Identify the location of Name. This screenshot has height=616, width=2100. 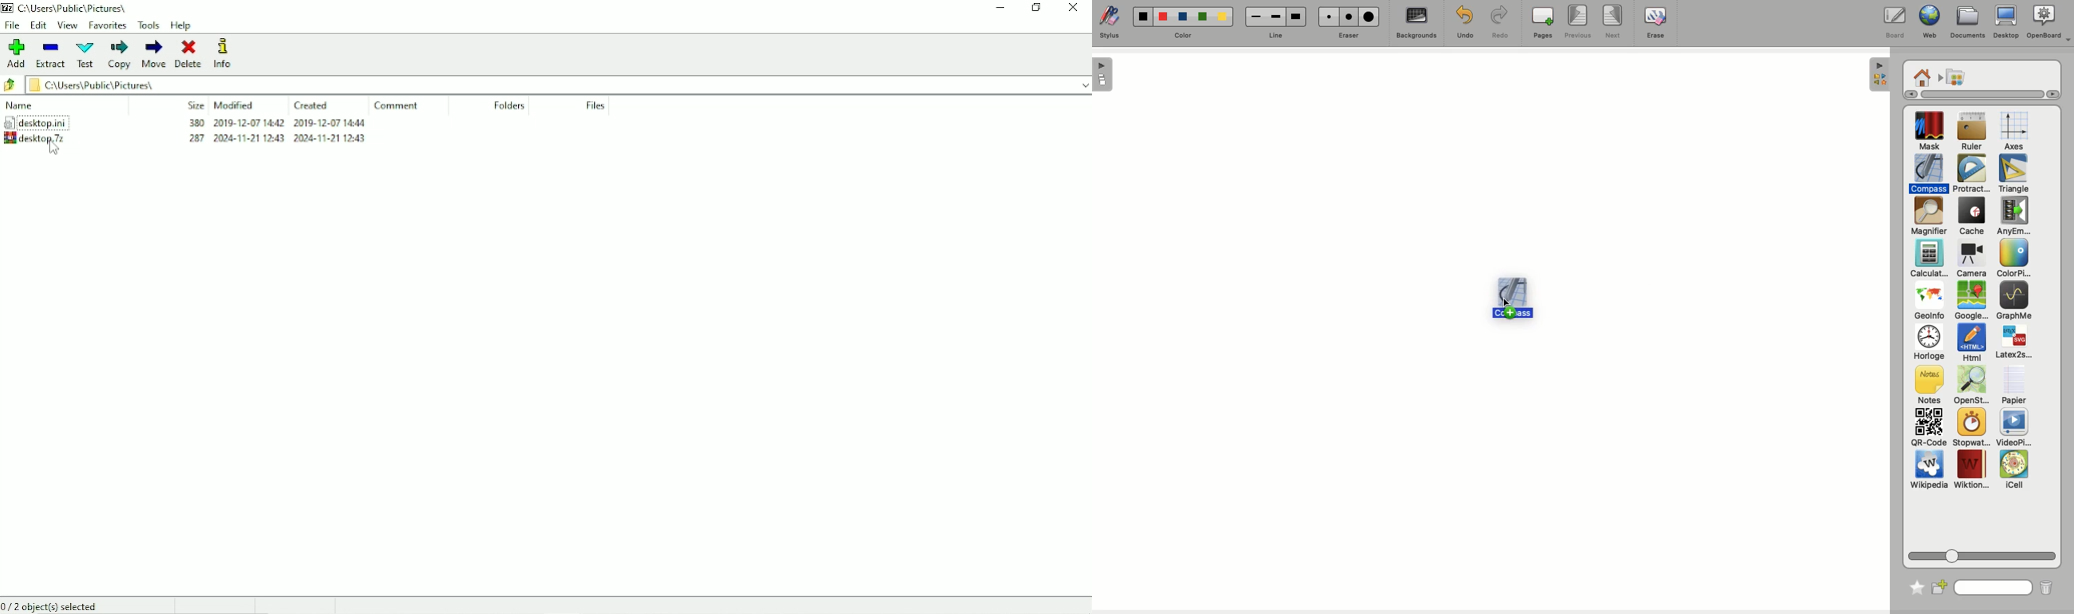
(22, 105).